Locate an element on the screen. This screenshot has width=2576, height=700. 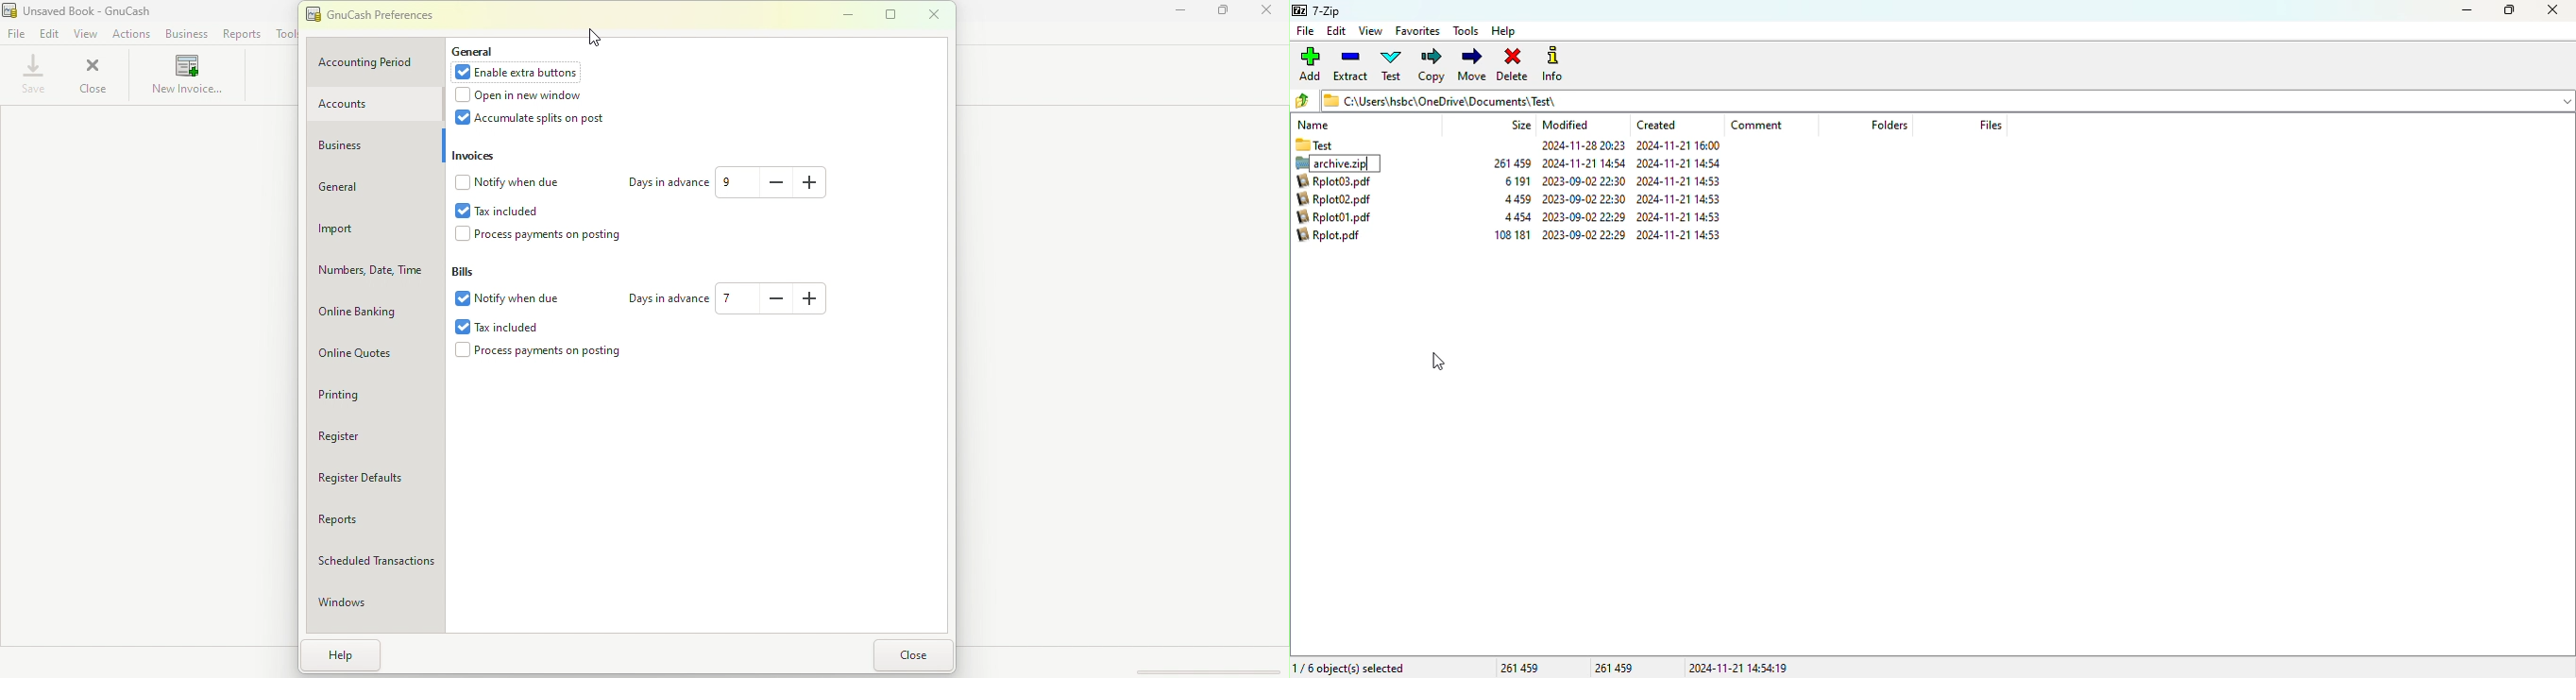
General is located at coordinates (375, 189).